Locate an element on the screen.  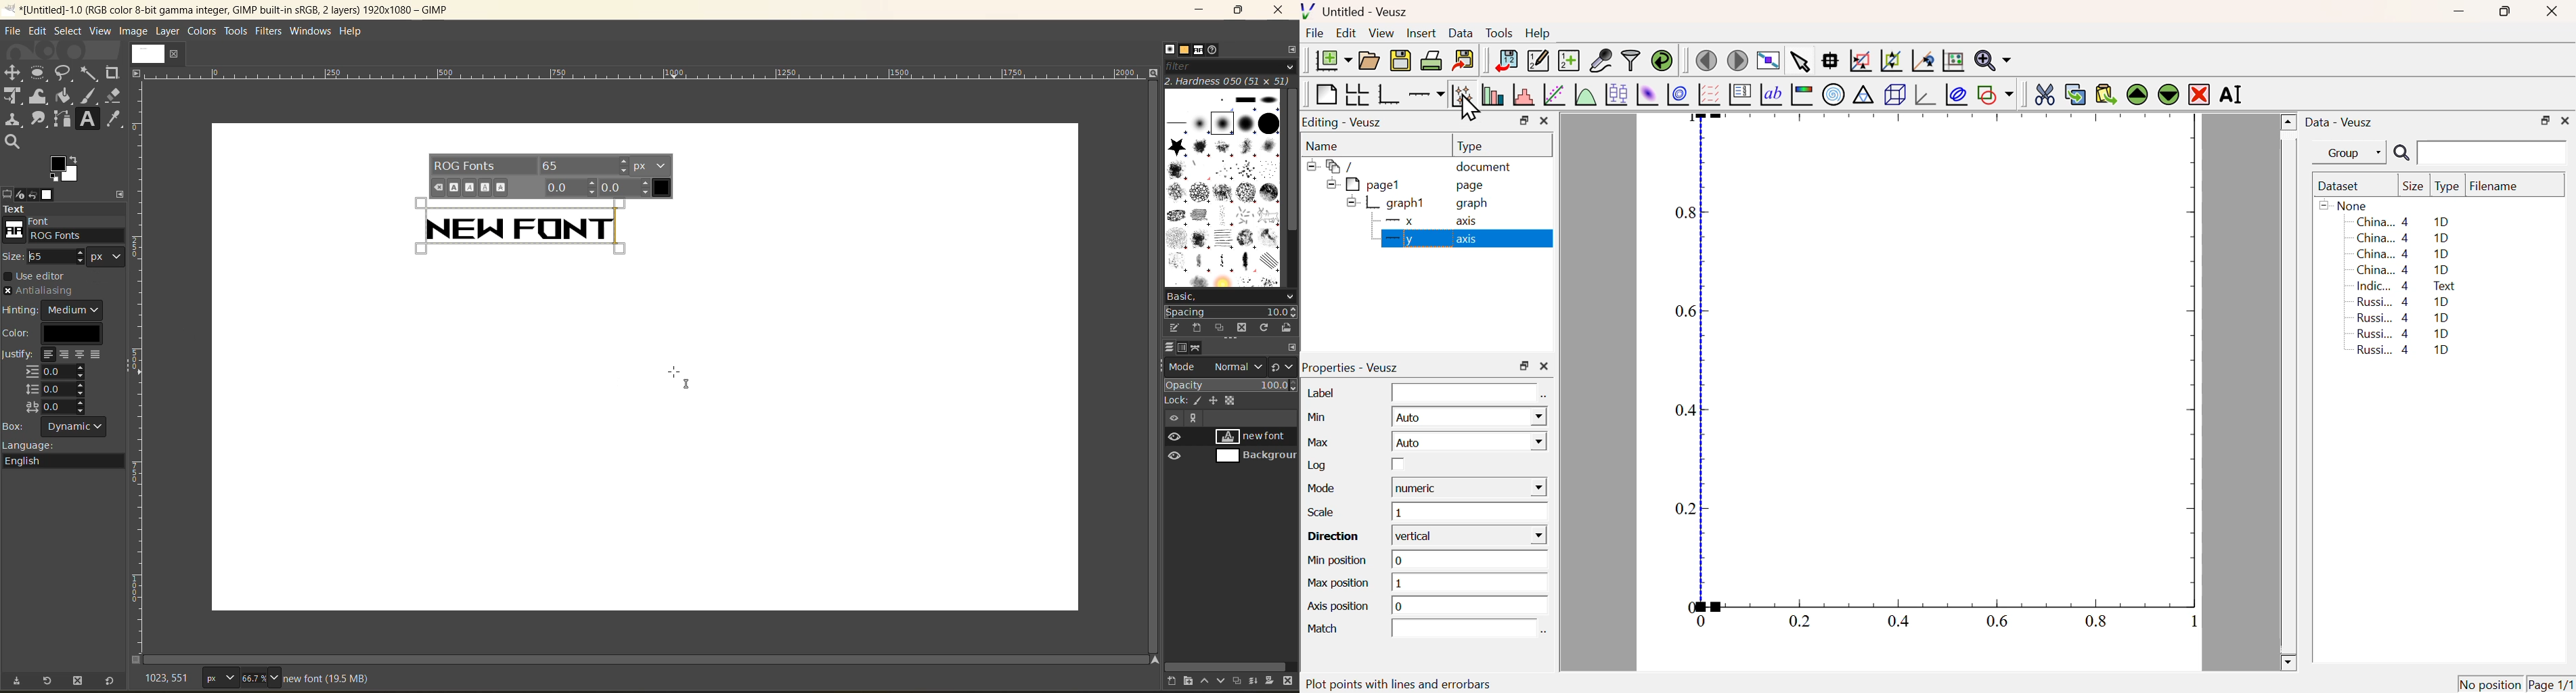
box is located at coordinates (55, 425).